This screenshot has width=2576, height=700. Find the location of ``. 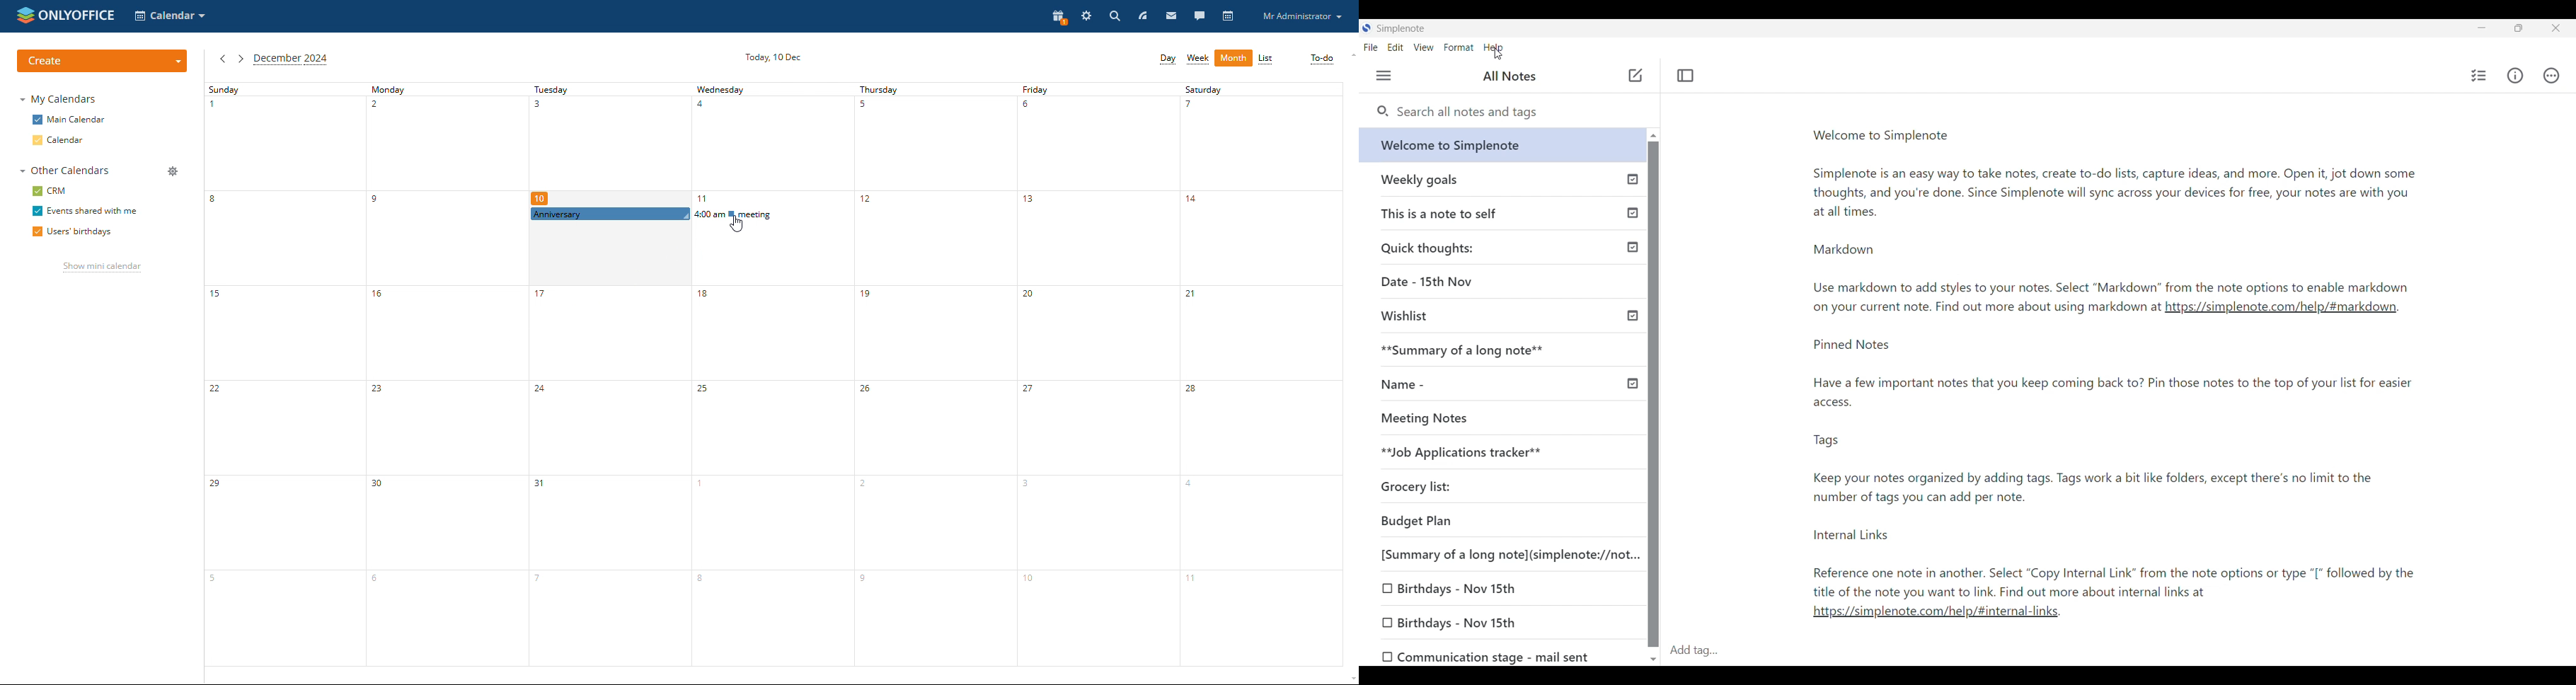

 is located at coordinates (1633, 211).